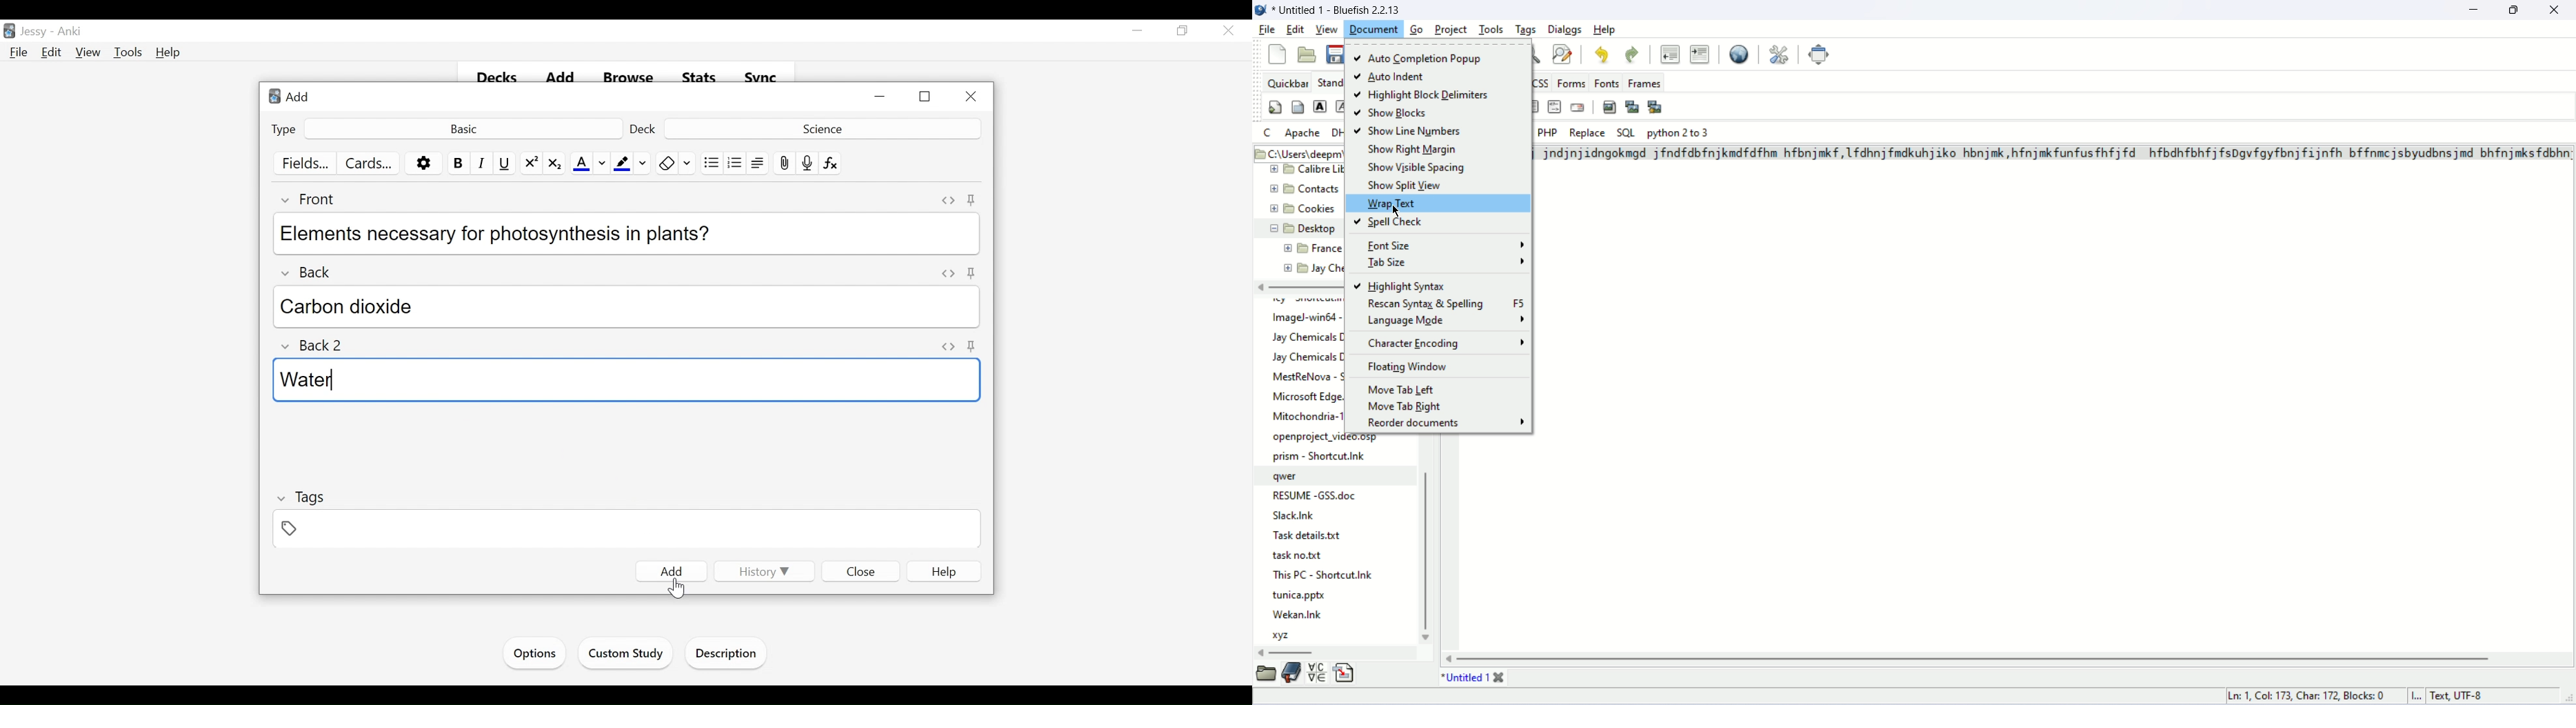  What do you see at coordinates (1227, 32) in the screenshot?
I see `Close` at bounding box center [1227, 32].